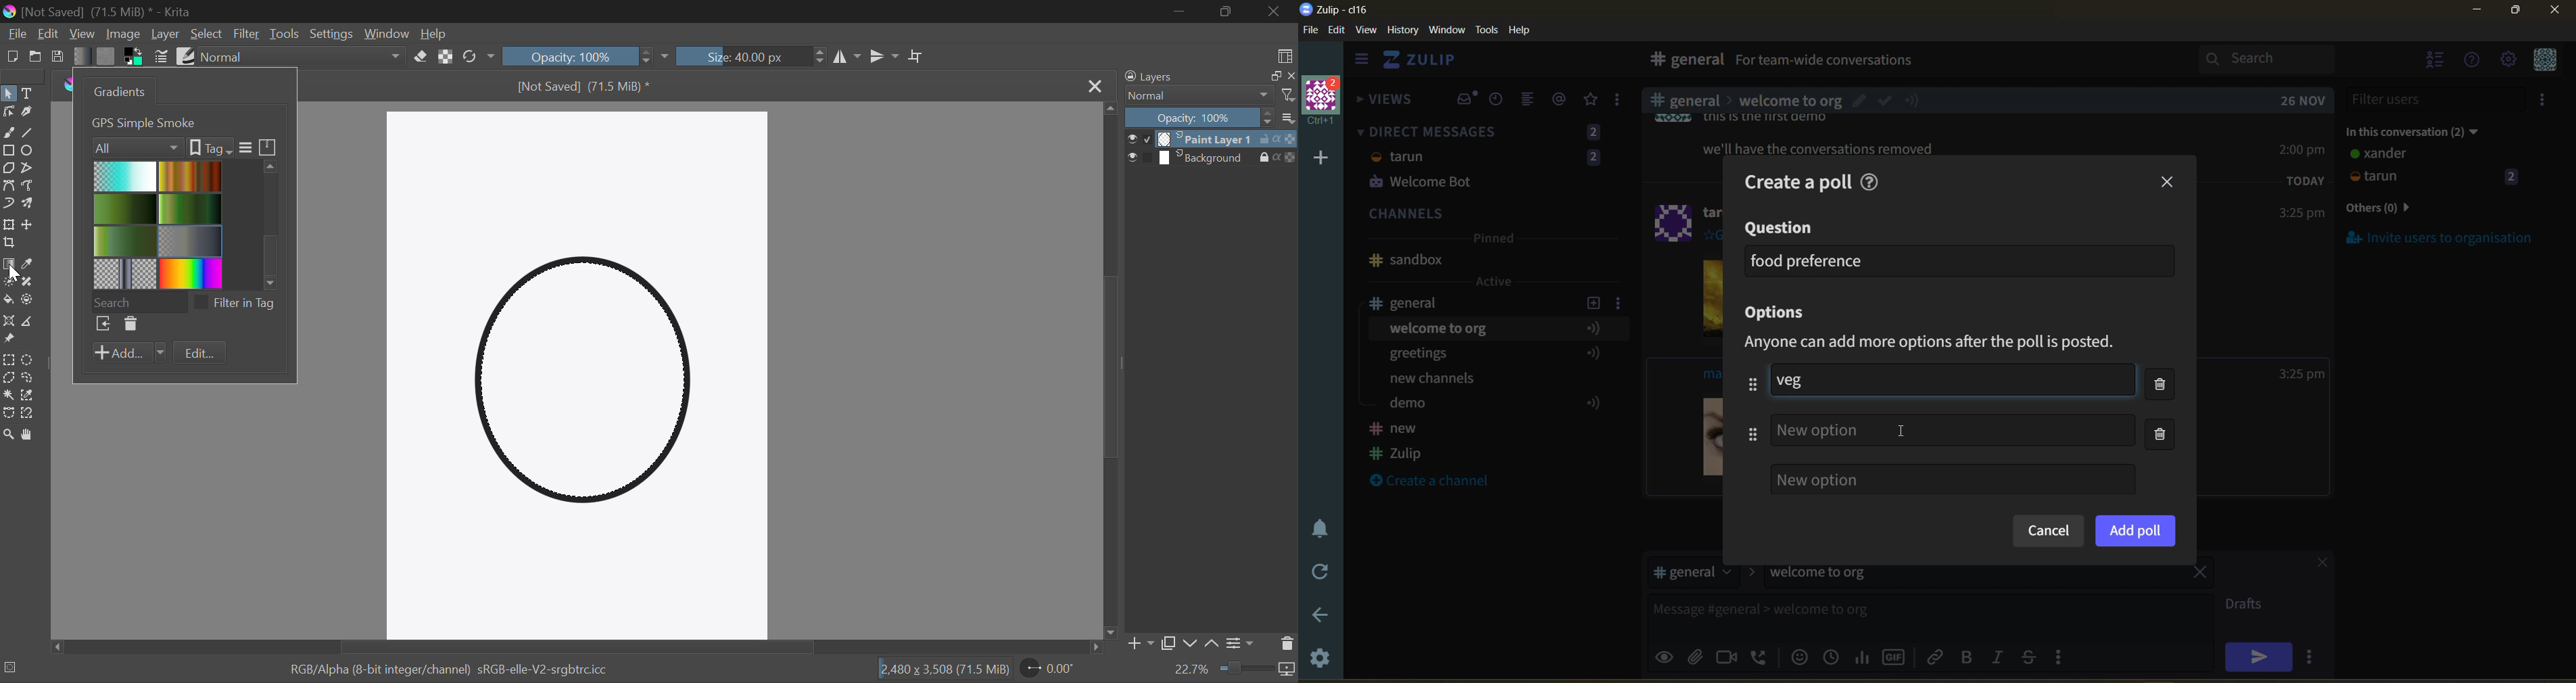 The image size is (2576, 700). What do you see at coordinates (447, 57) in the screenshot?
I see `Lock Alpha` at bounding box center [447, 57].